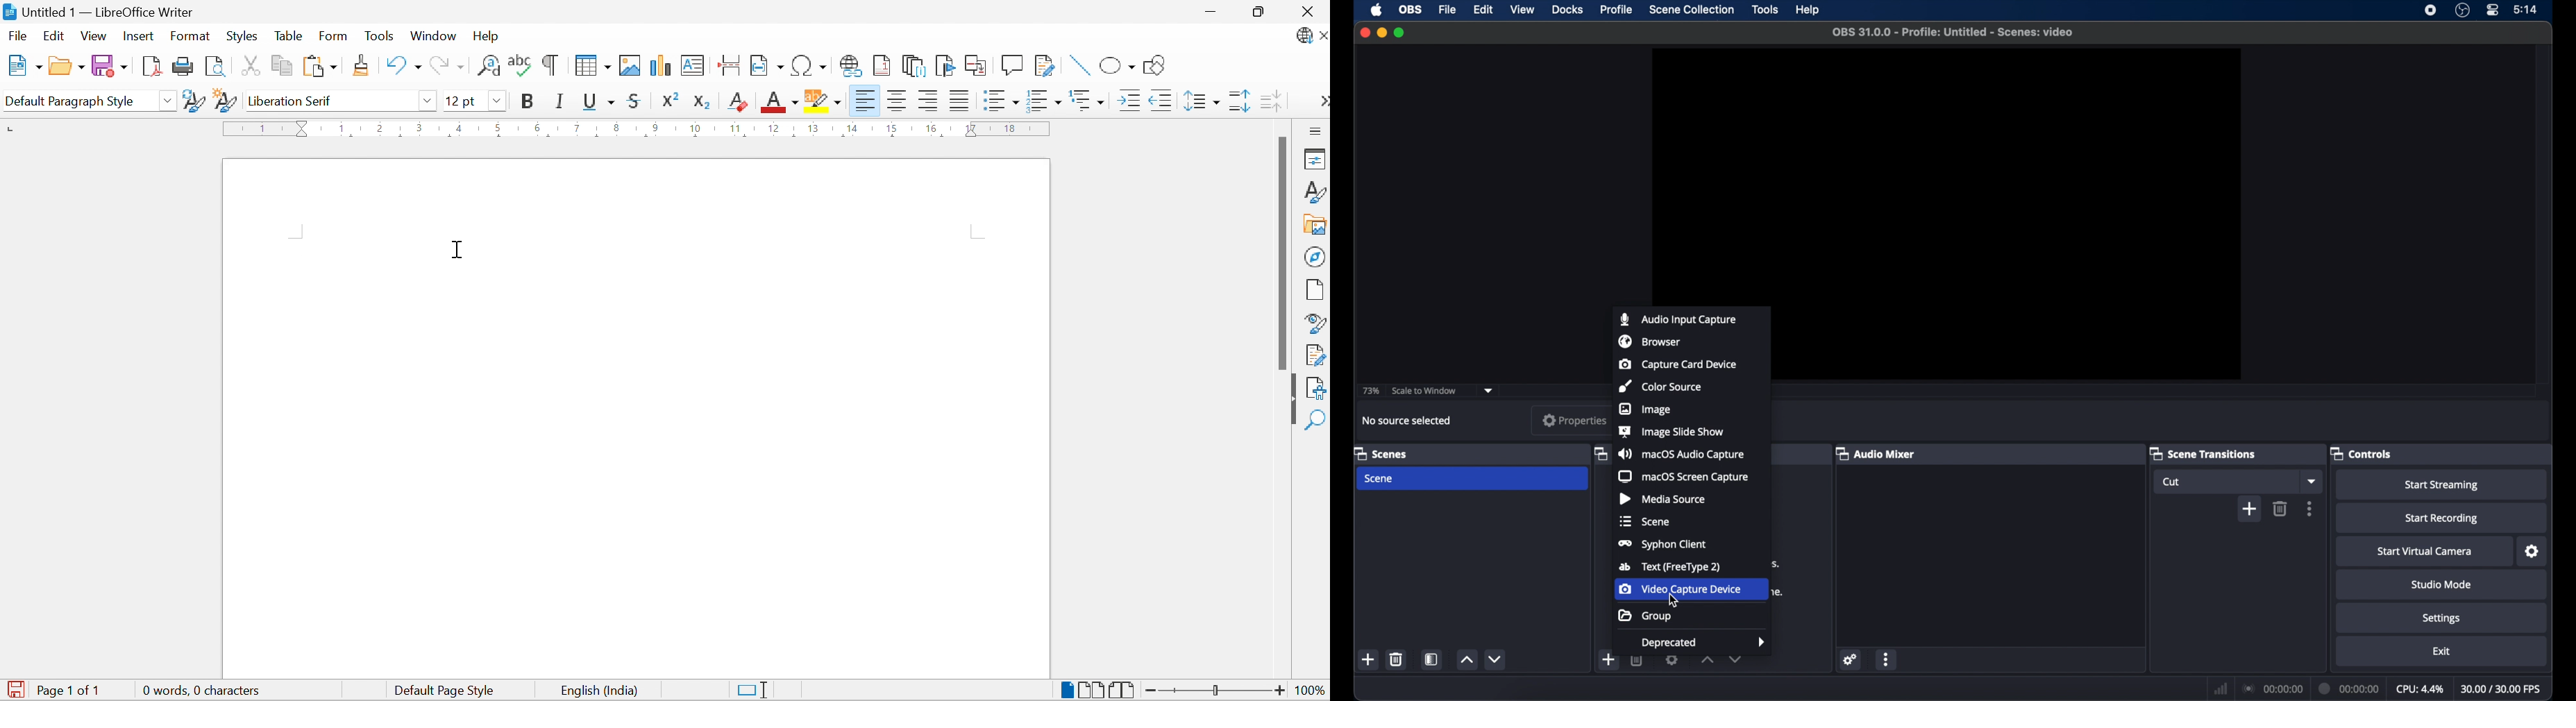  I want to click on apple icon, so click(1377, 10).